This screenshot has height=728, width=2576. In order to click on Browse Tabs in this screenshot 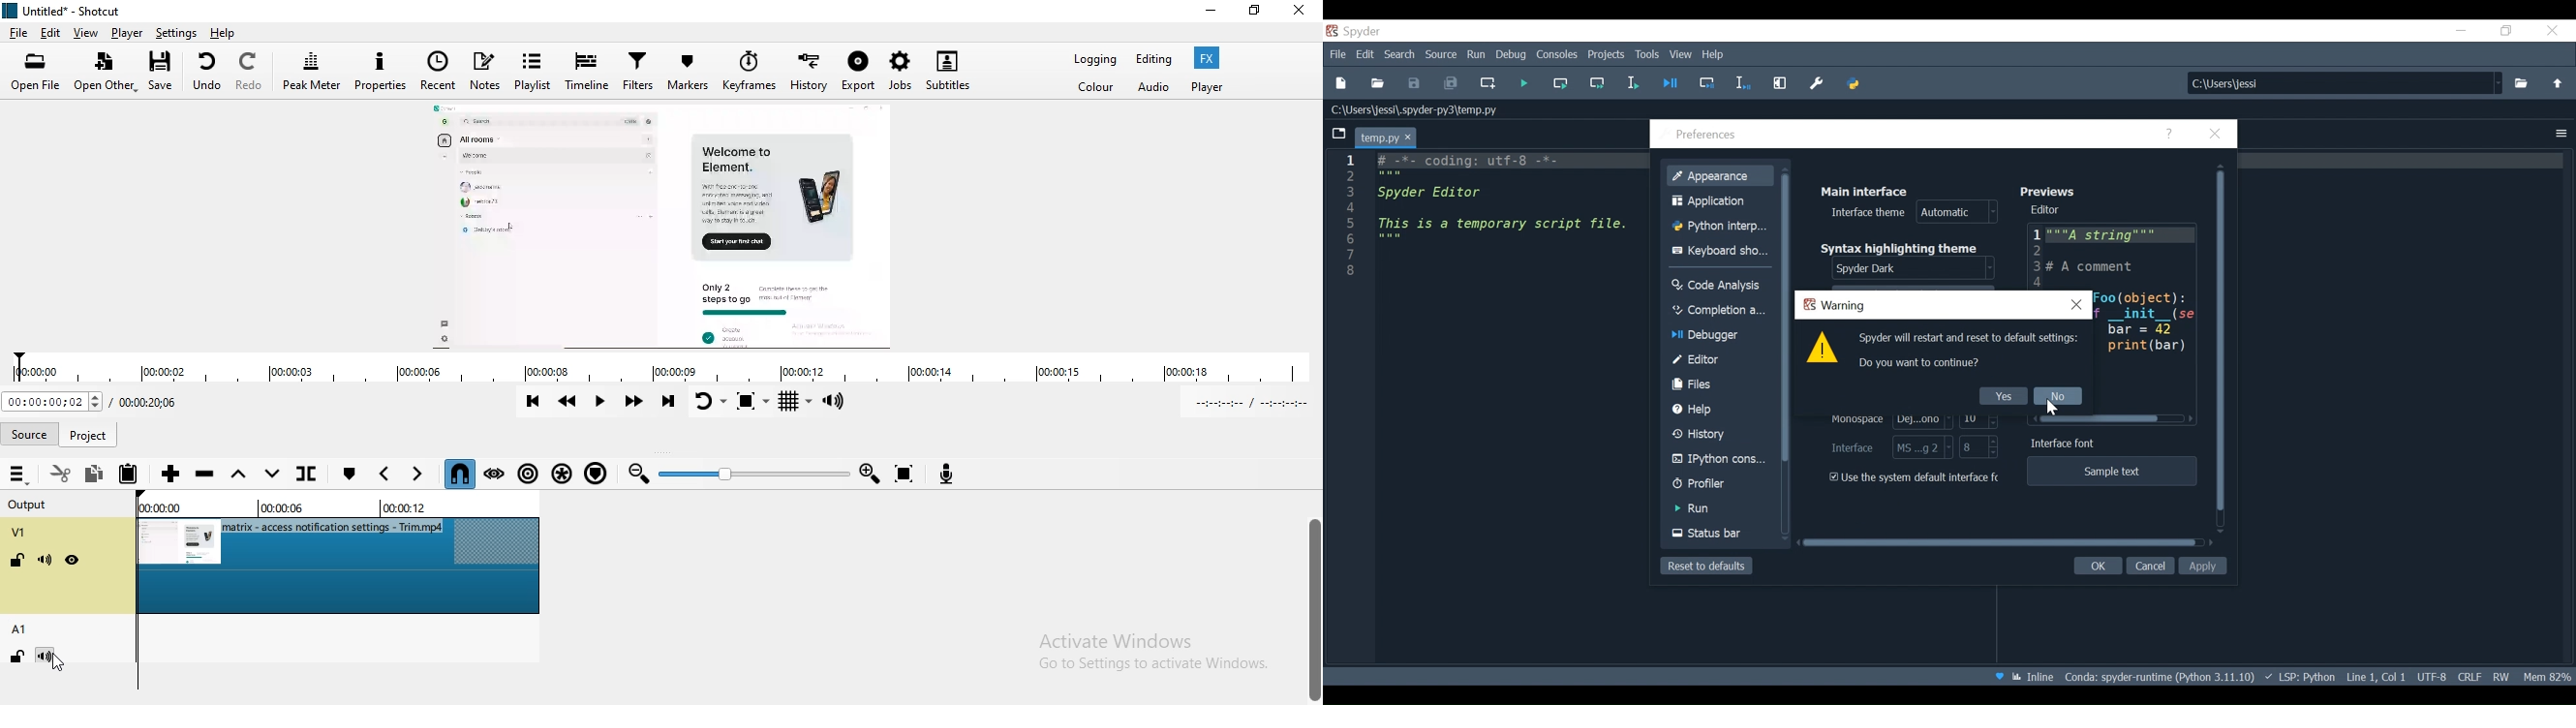, I will do `click(1340, 134)`.